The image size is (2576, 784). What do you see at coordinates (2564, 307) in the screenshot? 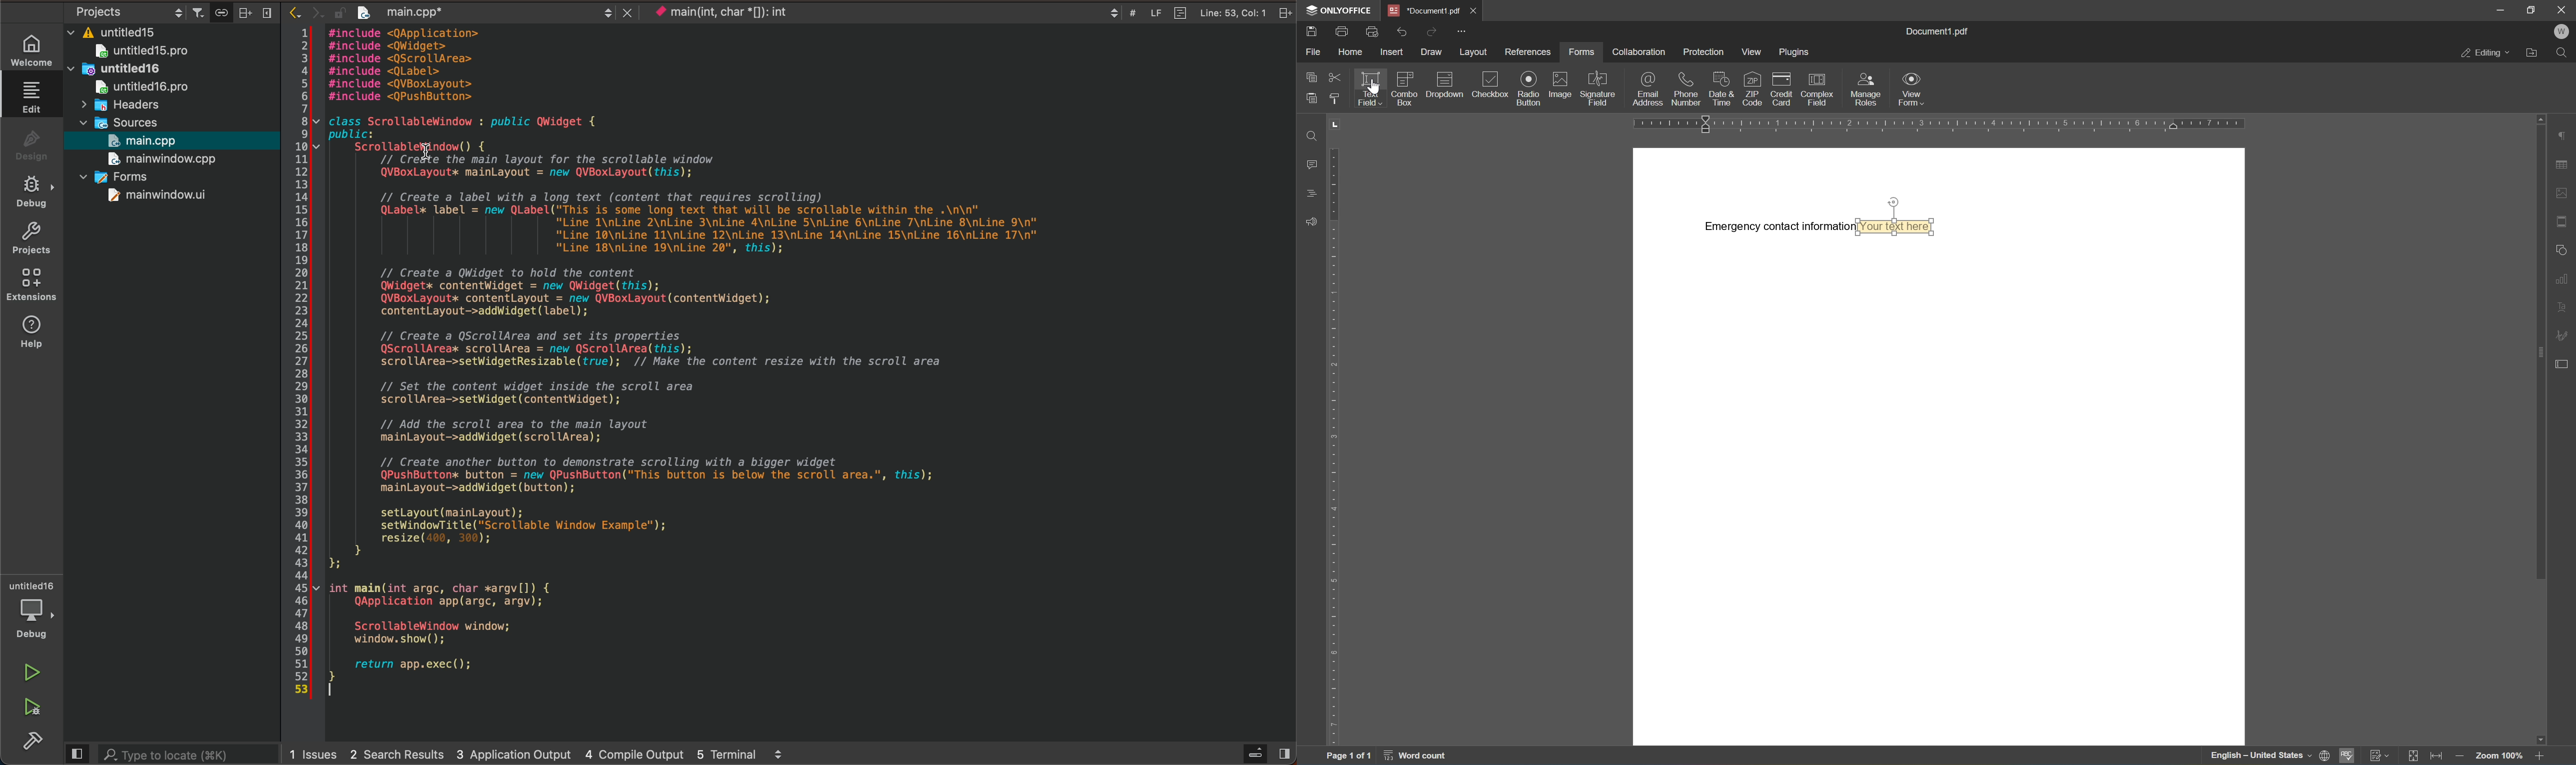
I see `text art settings` at bounding box center [2564, 307].